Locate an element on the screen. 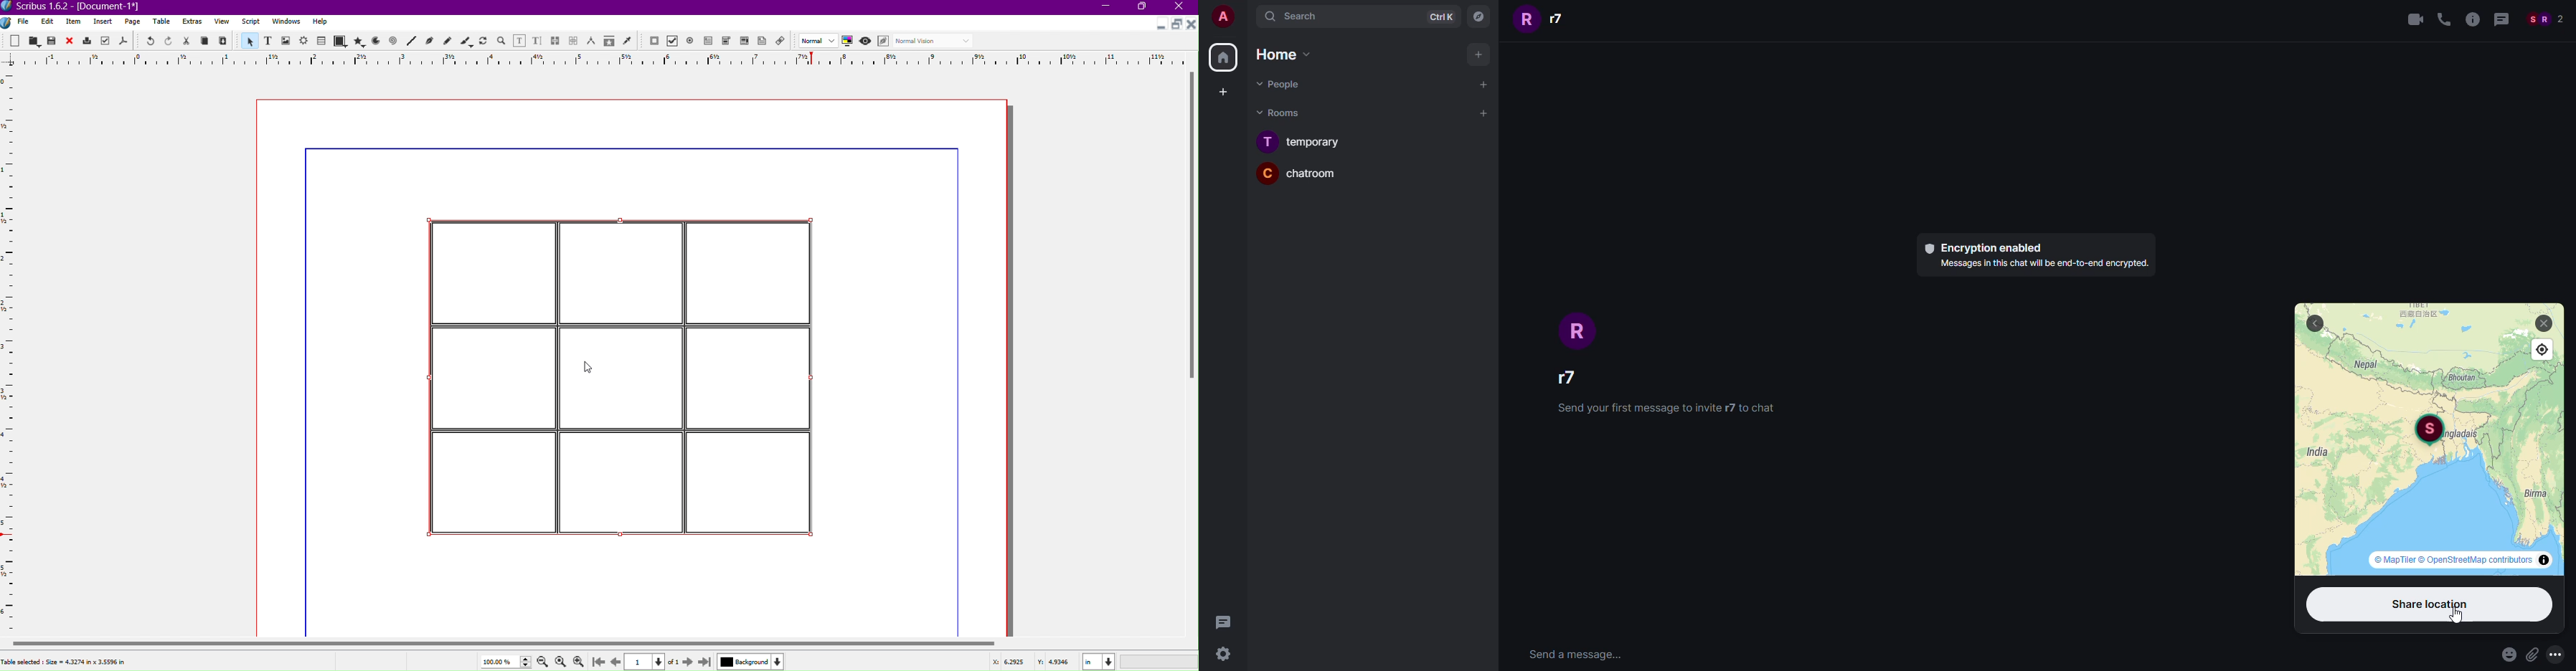 The width and height of the screenshot is (2576, 672). Render Frame is located at coordinates (304, 41).